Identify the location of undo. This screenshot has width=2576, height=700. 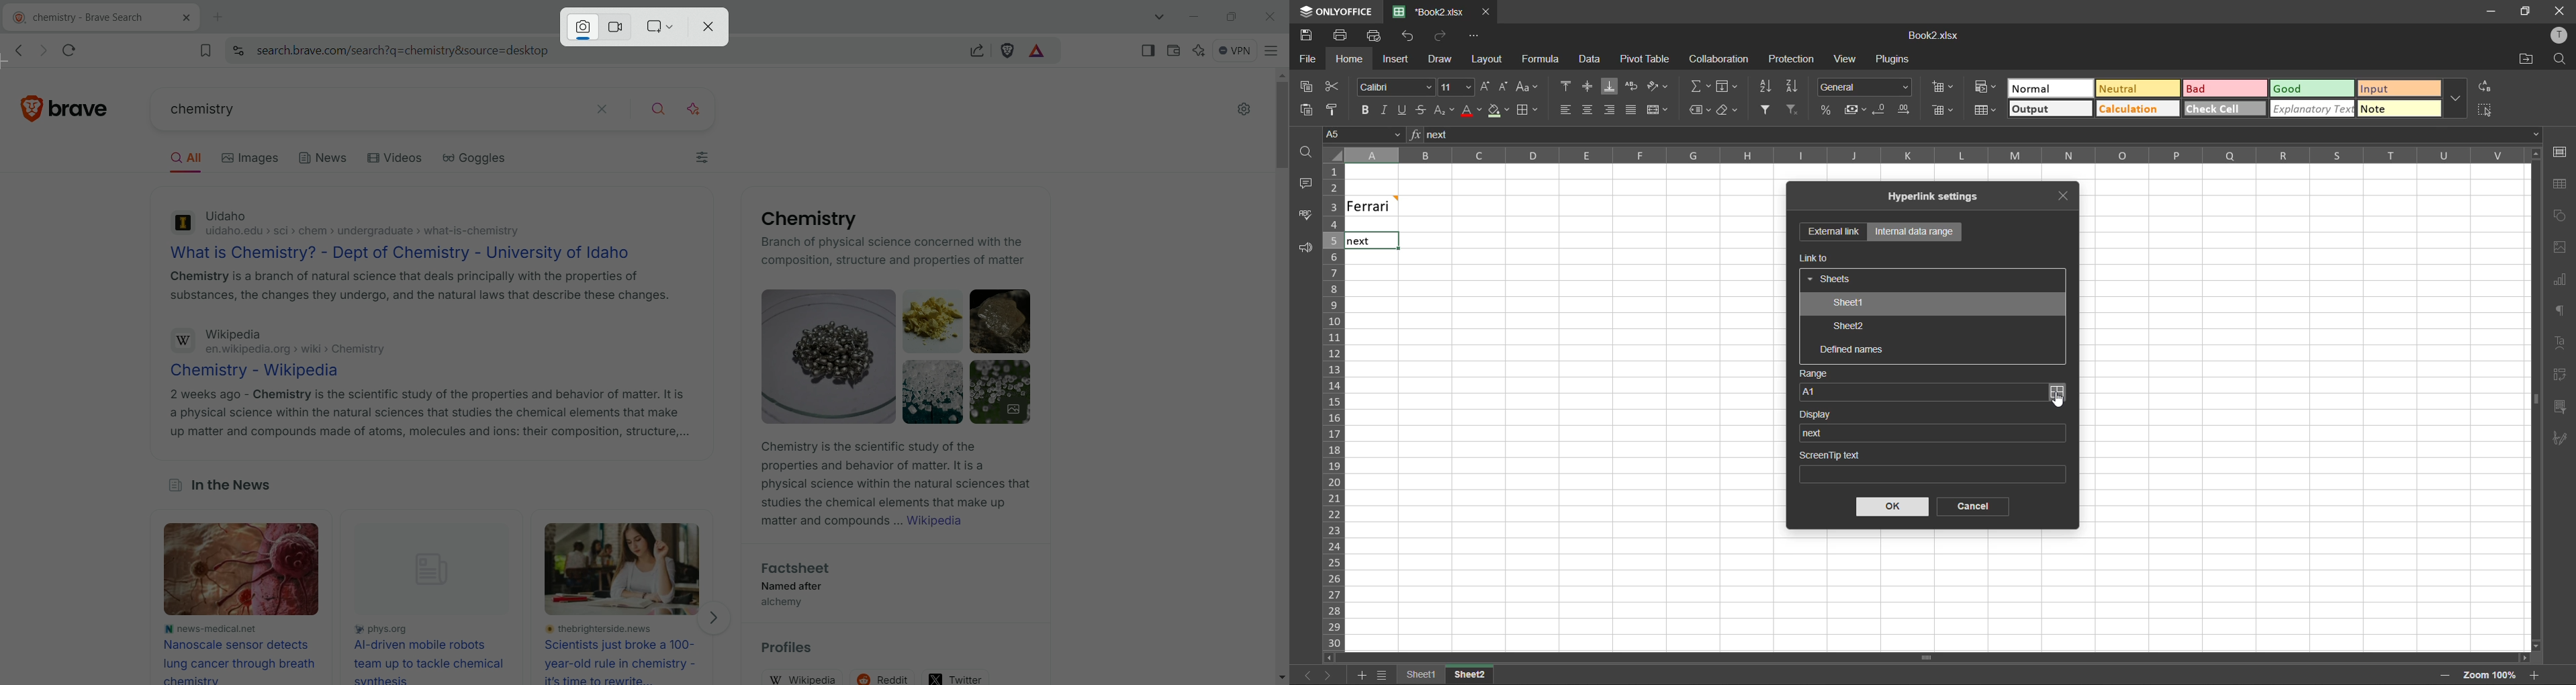
(1408, 36).